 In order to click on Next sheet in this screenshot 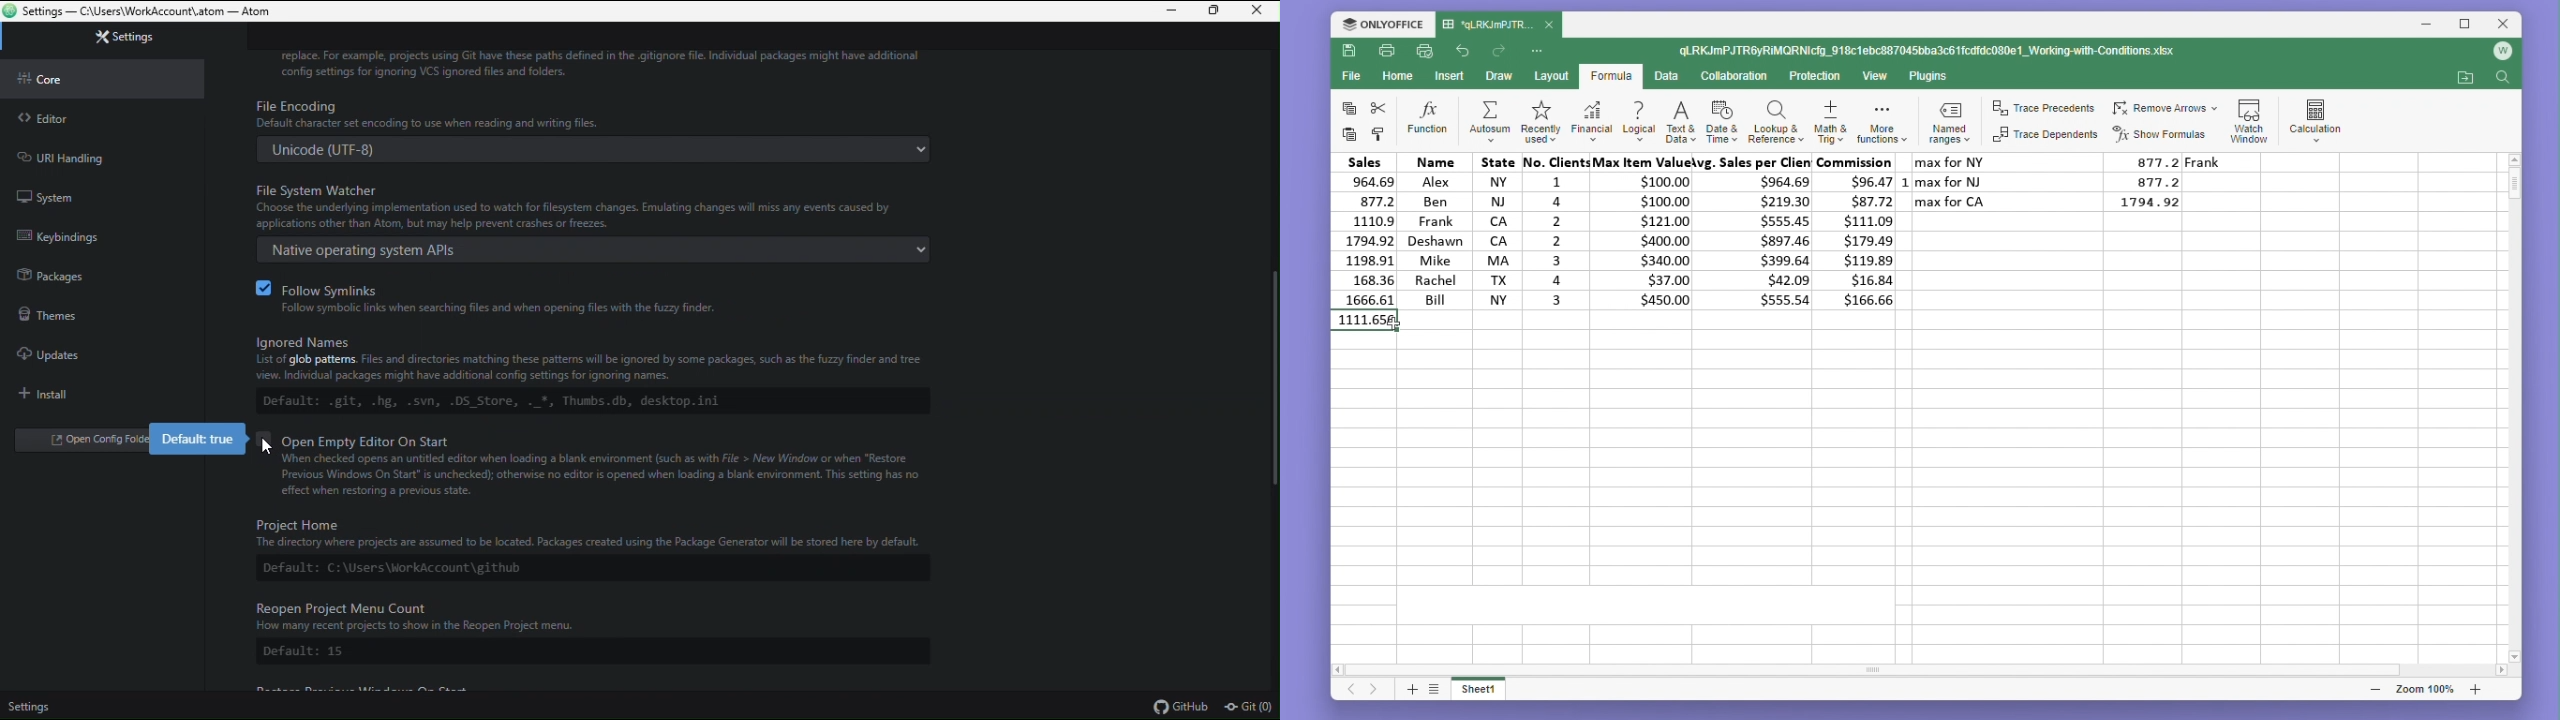, I will do `click(1375, 691)`.